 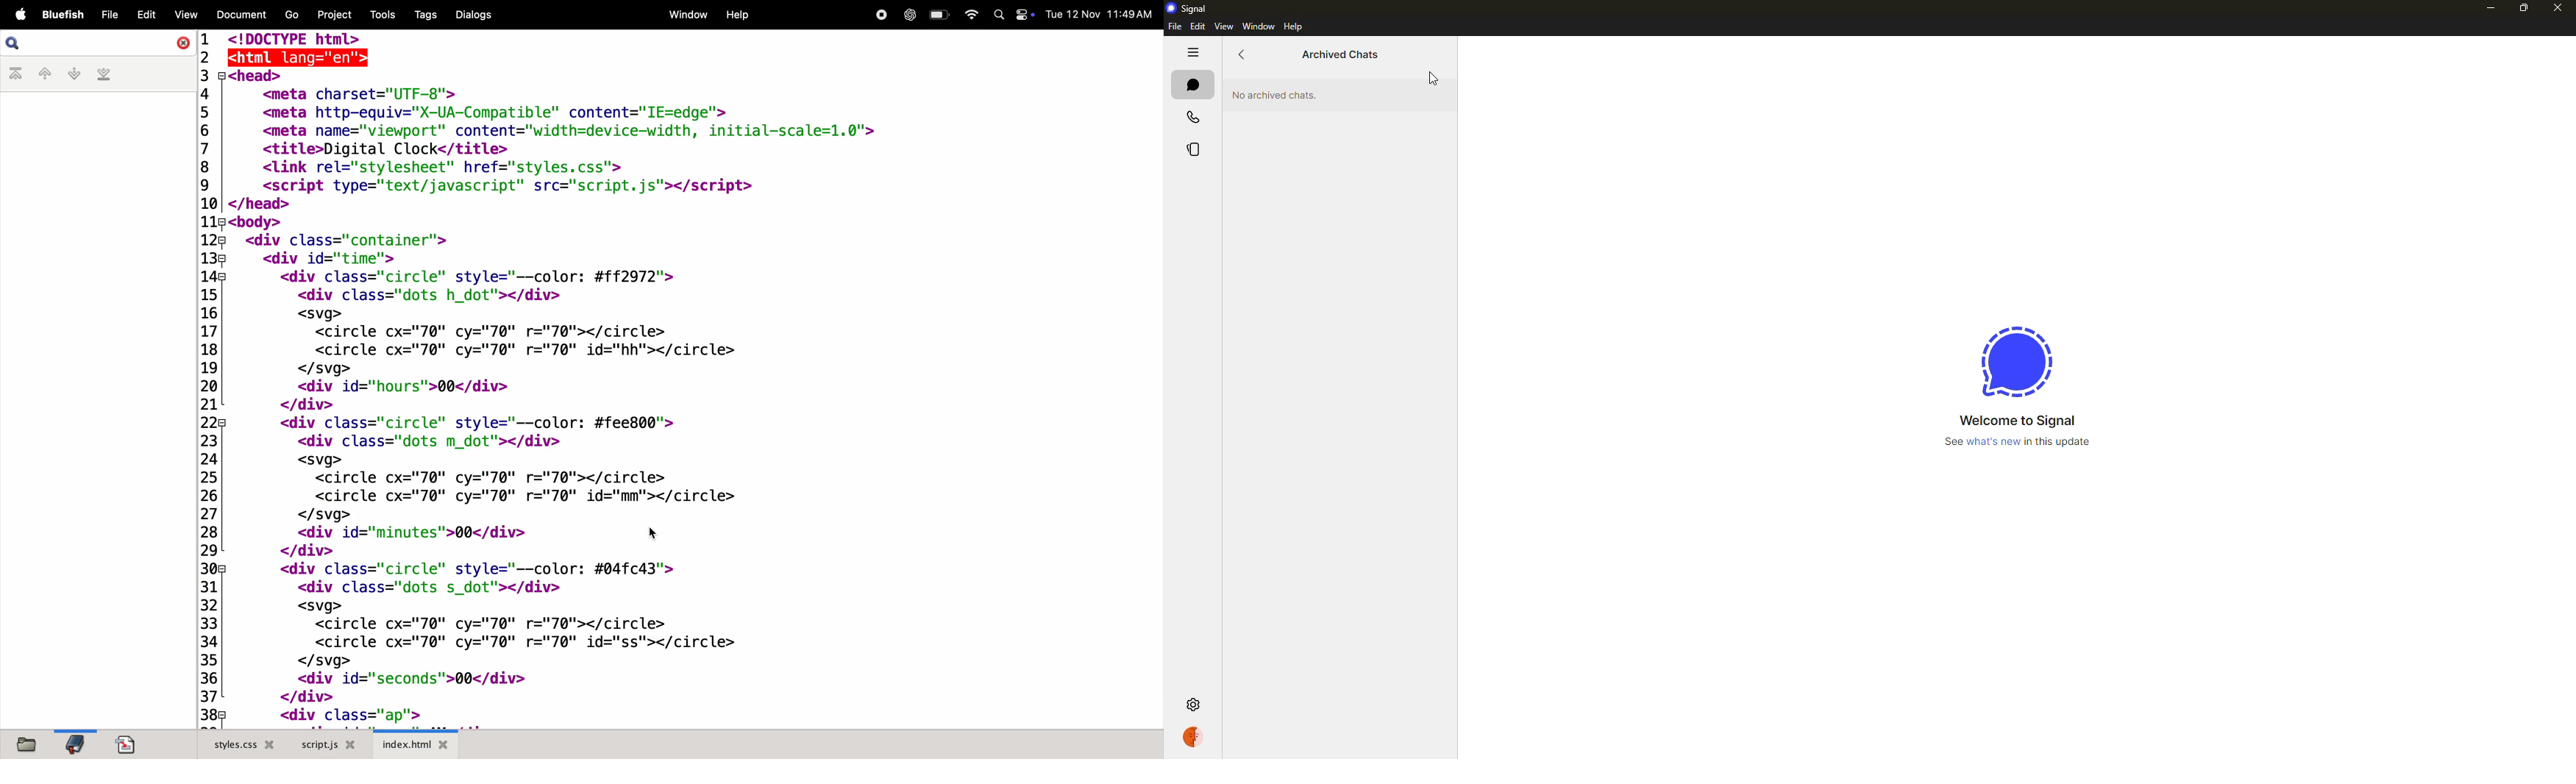 I want to click on help, so click(x=1295, y=26).